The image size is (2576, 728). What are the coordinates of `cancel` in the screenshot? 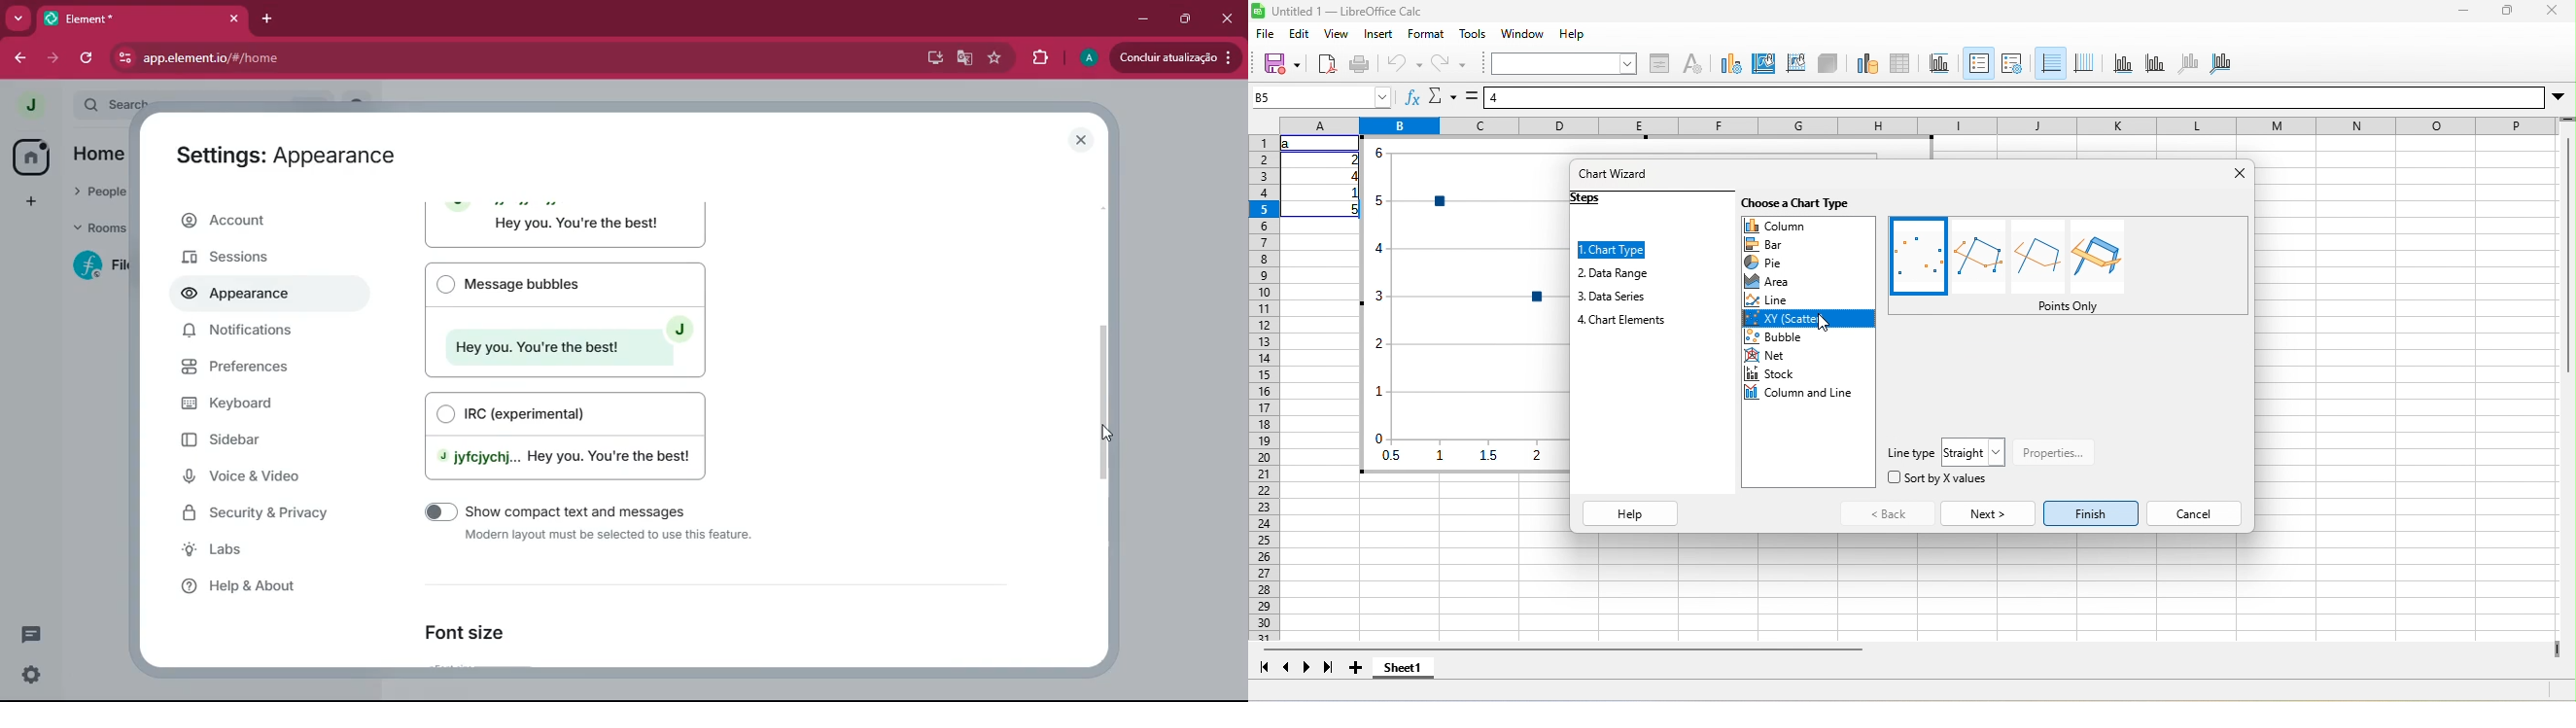 It's located at (2194, 513).